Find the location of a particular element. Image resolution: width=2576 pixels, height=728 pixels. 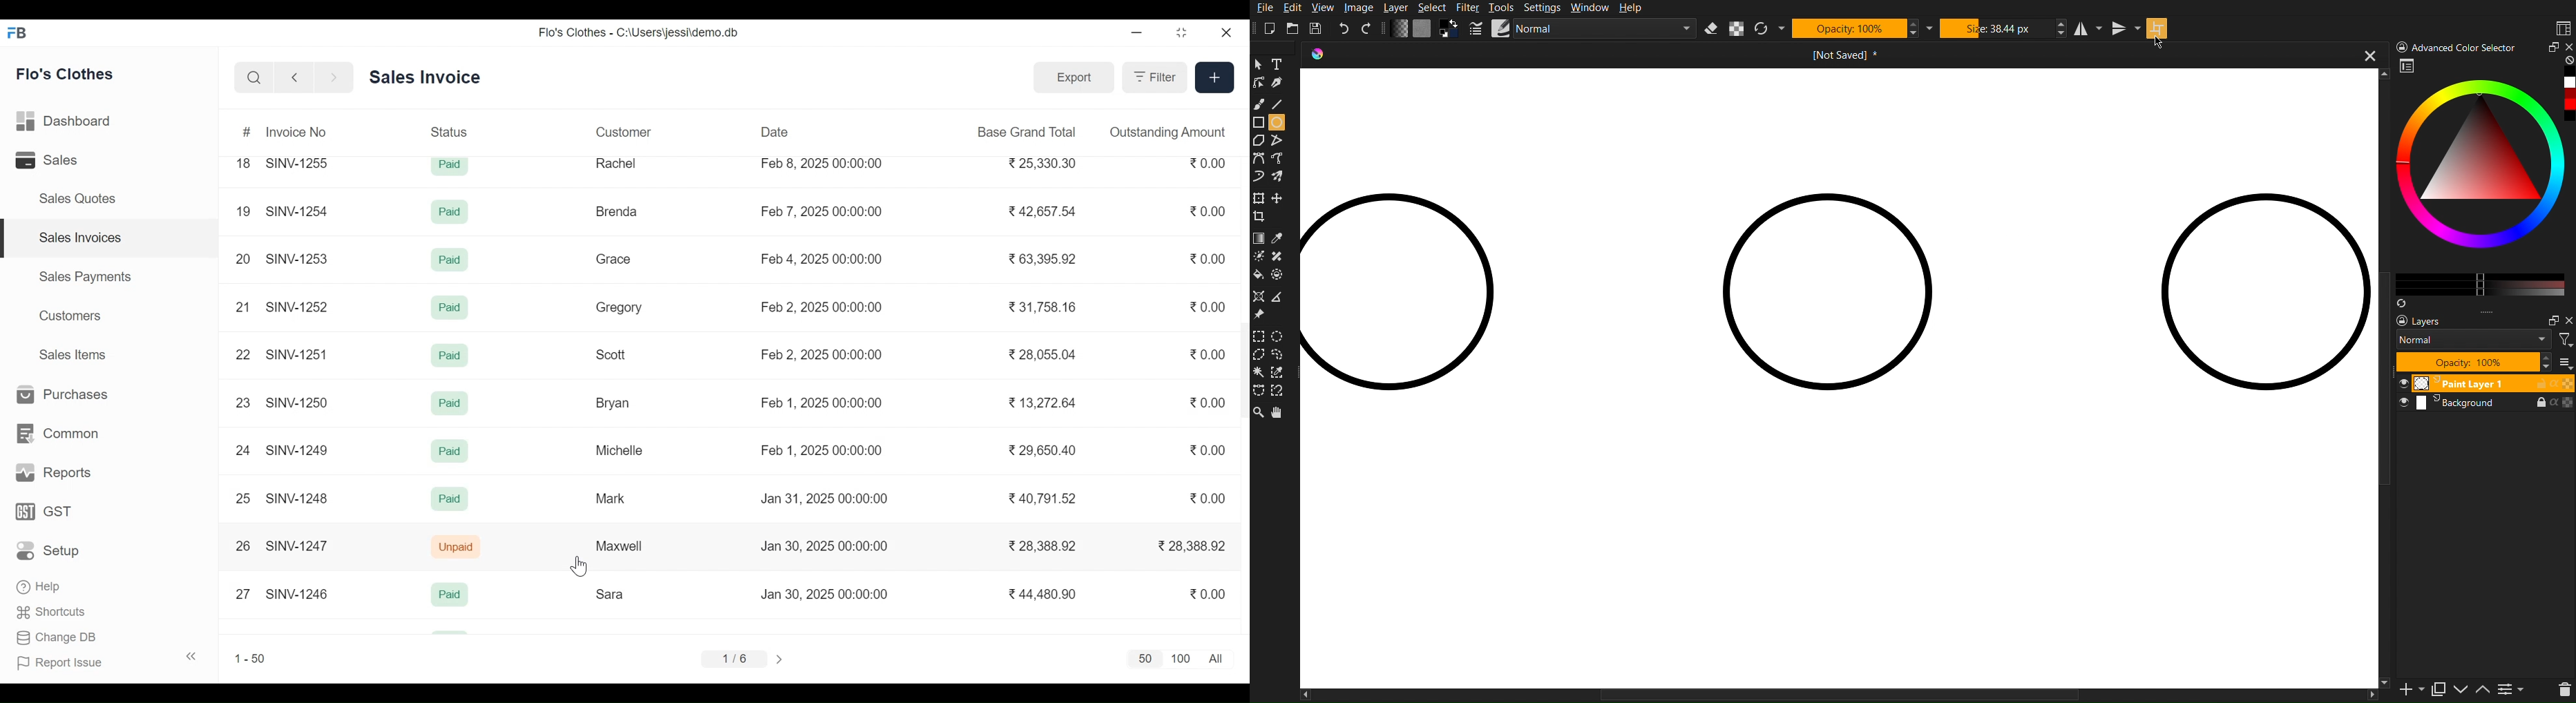

Paid is located at coordinates (451, 452).